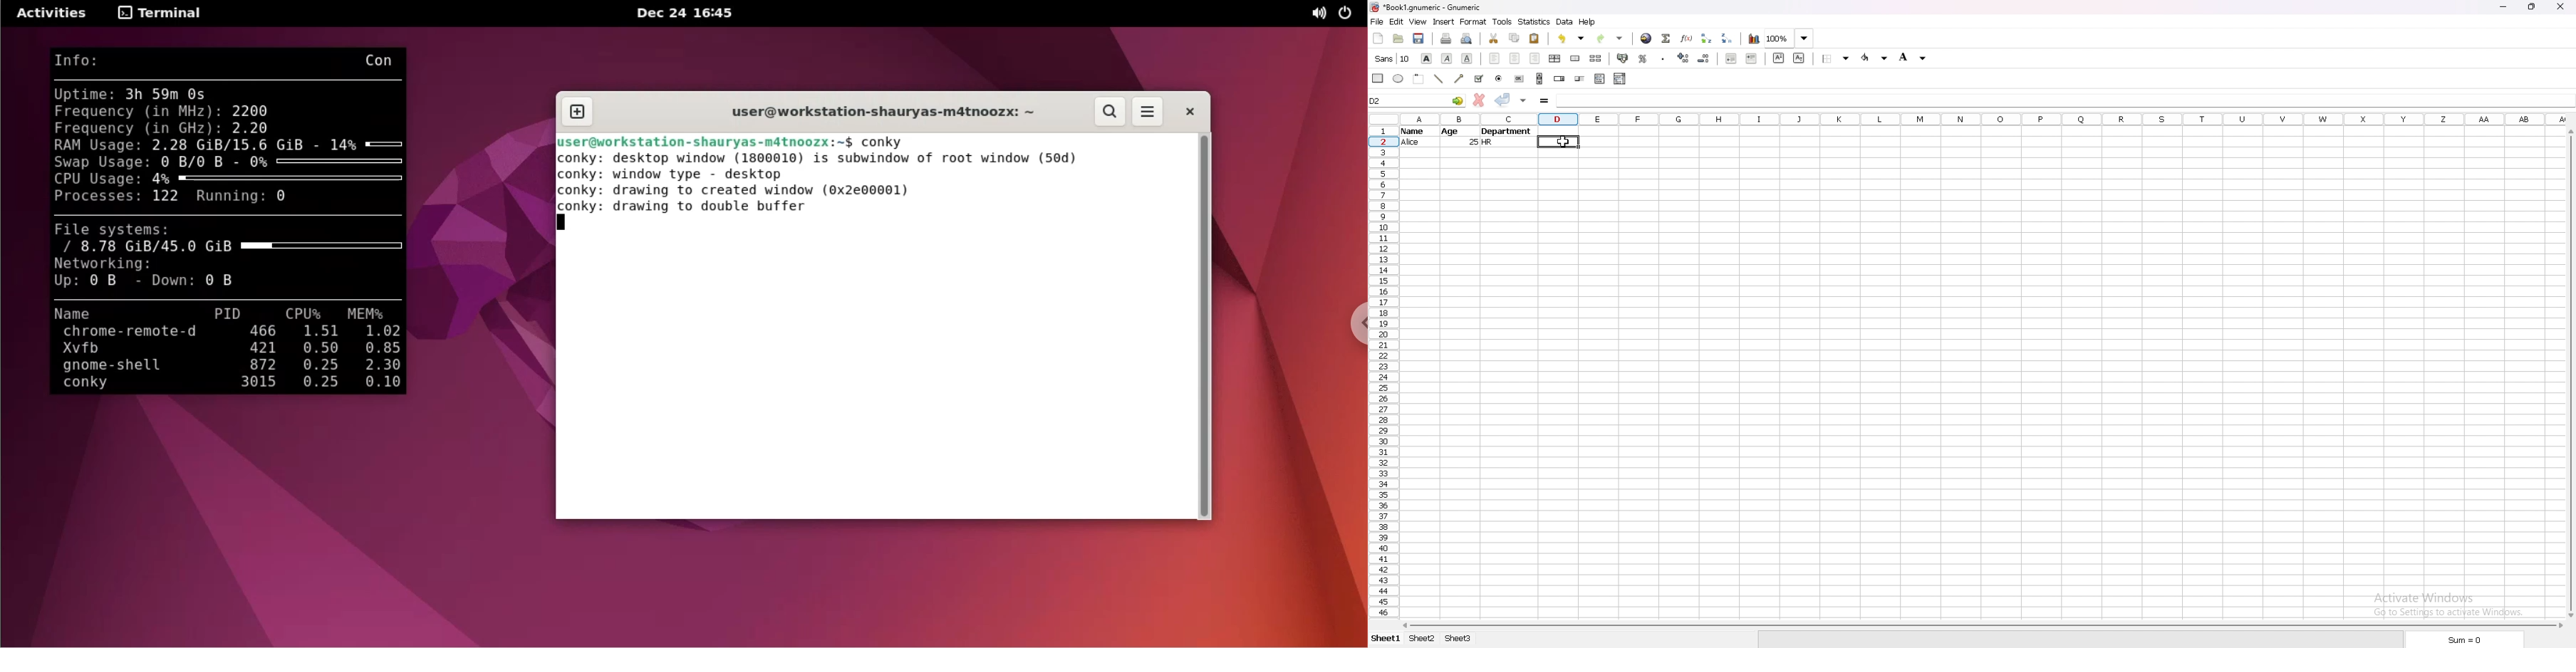 This screenshot has height=672, width=2576. What do you see at coordinates (1837, 59) in the screenshot?
I see `border` at bounding box center [1837, 59].